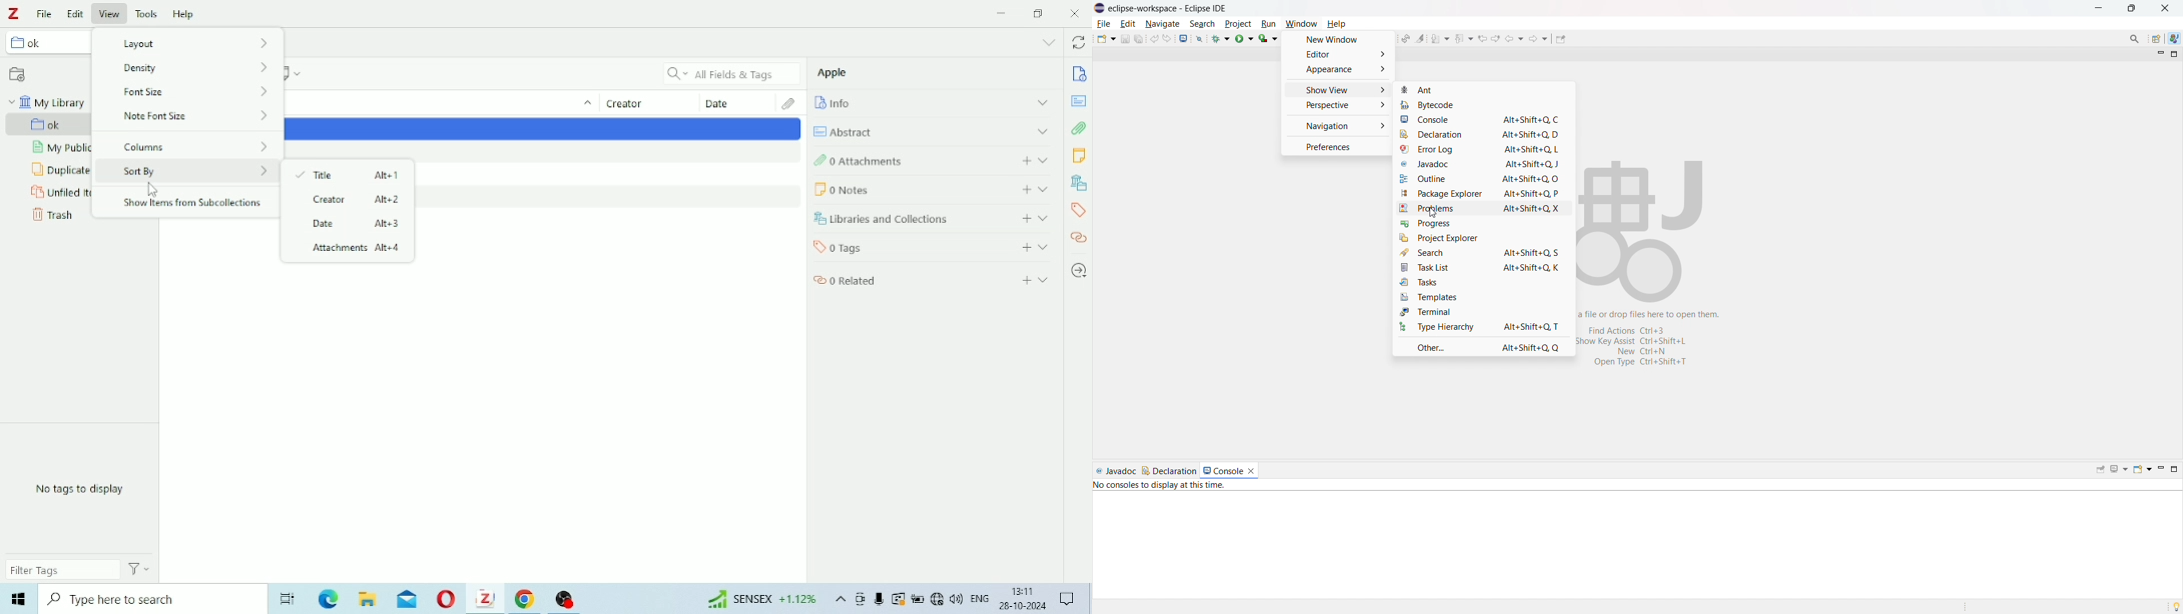 This screenshot has width=2184, height=616. What do you see at coordinates (1049, 41) in the screenshot?
I see `more` at bounding box center [1049, 41].